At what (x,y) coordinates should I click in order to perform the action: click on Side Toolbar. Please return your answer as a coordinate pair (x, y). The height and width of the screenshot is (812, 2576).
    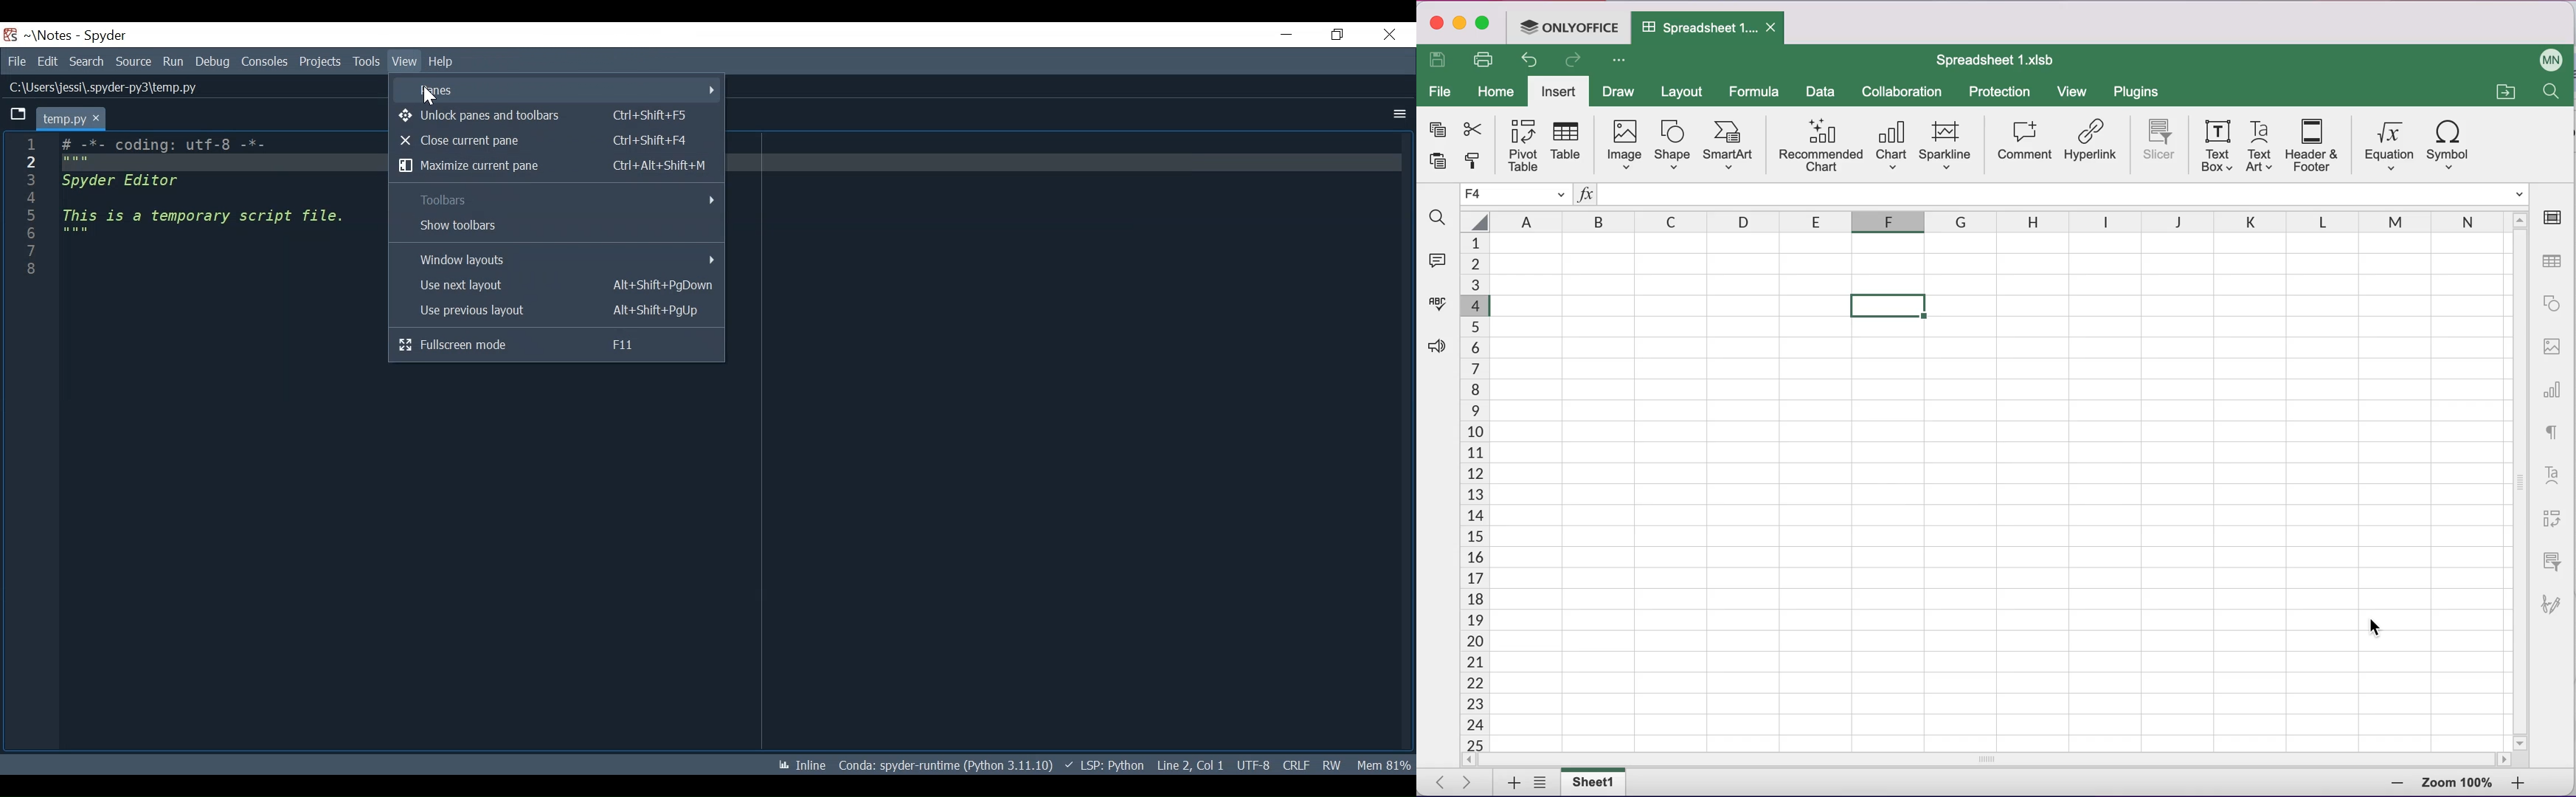
    Looking at the image, I should click on (2553, 415).